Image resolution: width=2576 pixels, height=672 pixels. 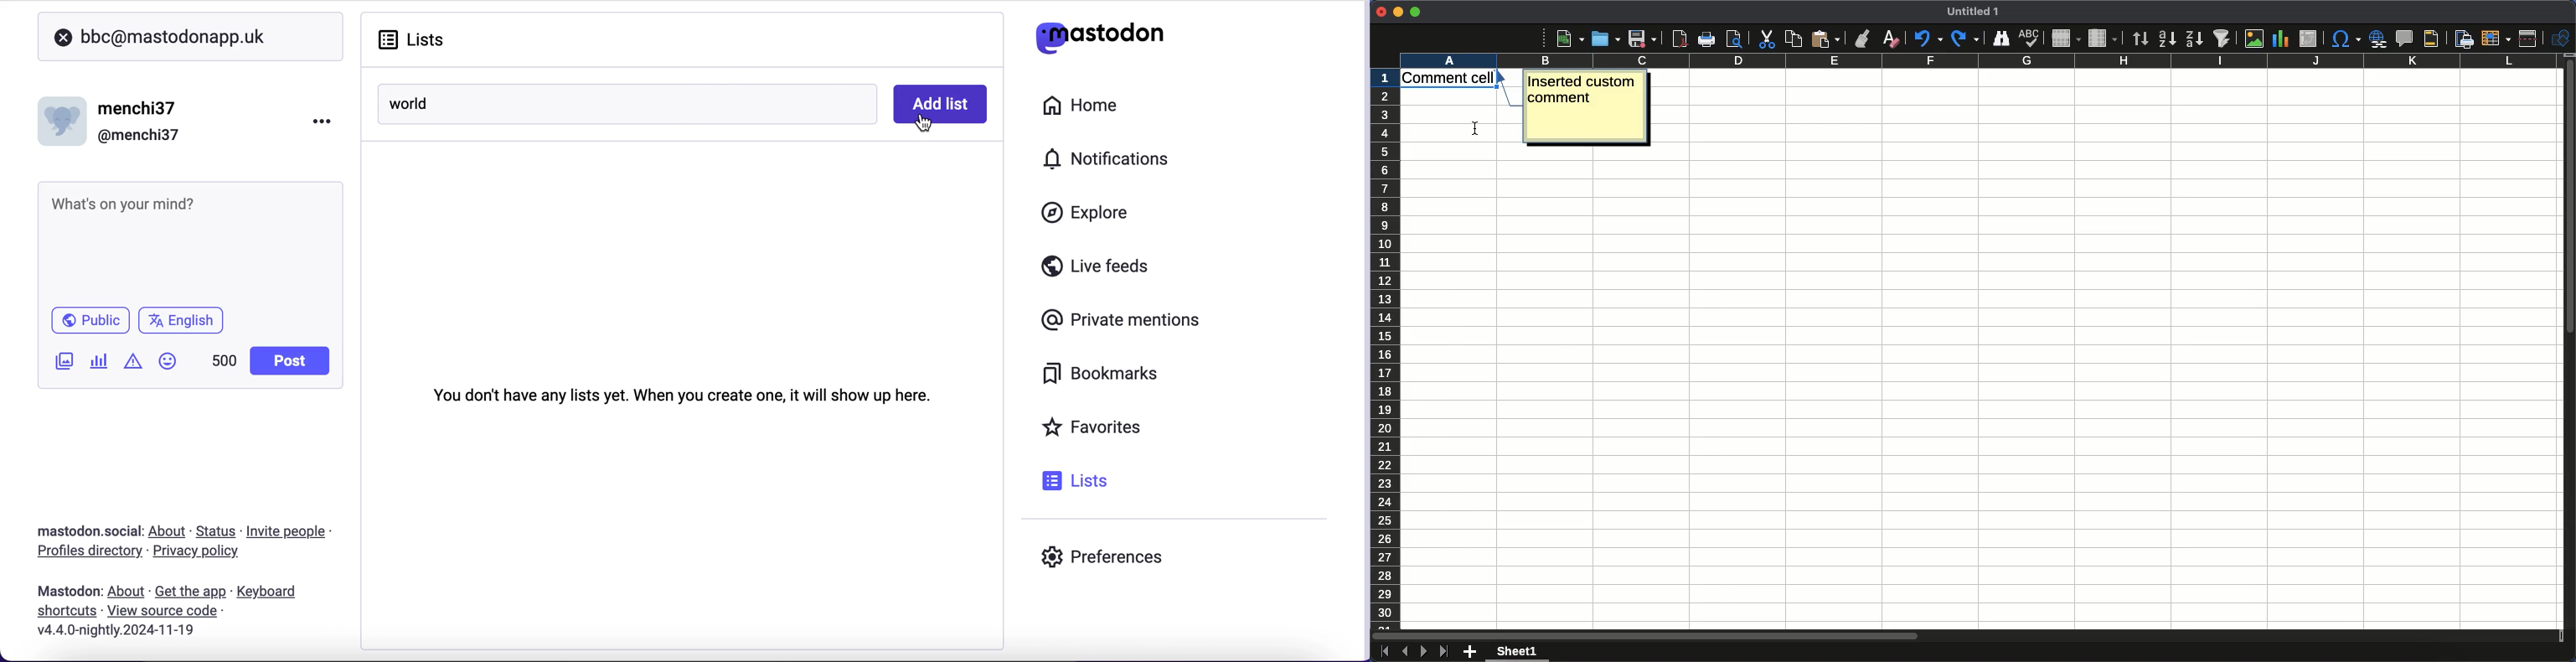 I want to click on Headers and footers, so click(x=2433, y=38).